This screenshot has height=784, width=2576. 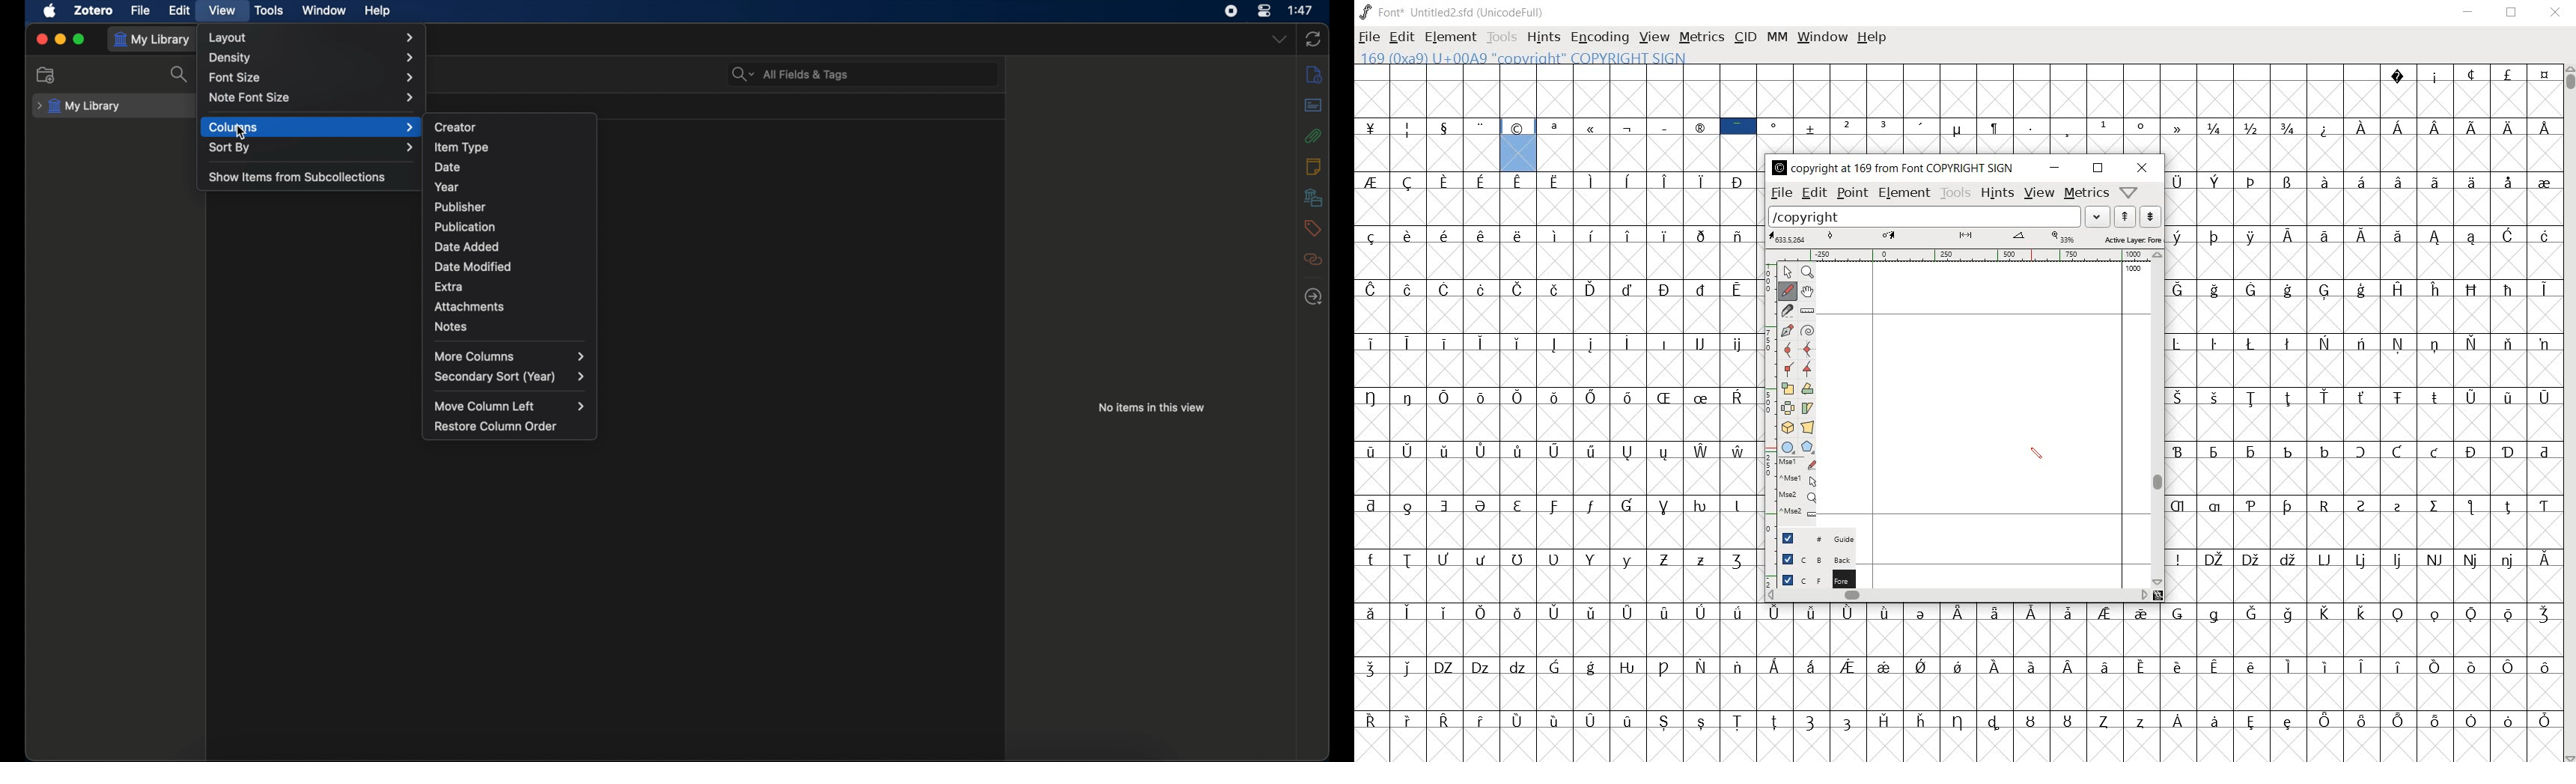 What do you see at coordinates (1809, 407) in the screenshot?
I see `Rotate the selection` at bounding box center [1809, 407].